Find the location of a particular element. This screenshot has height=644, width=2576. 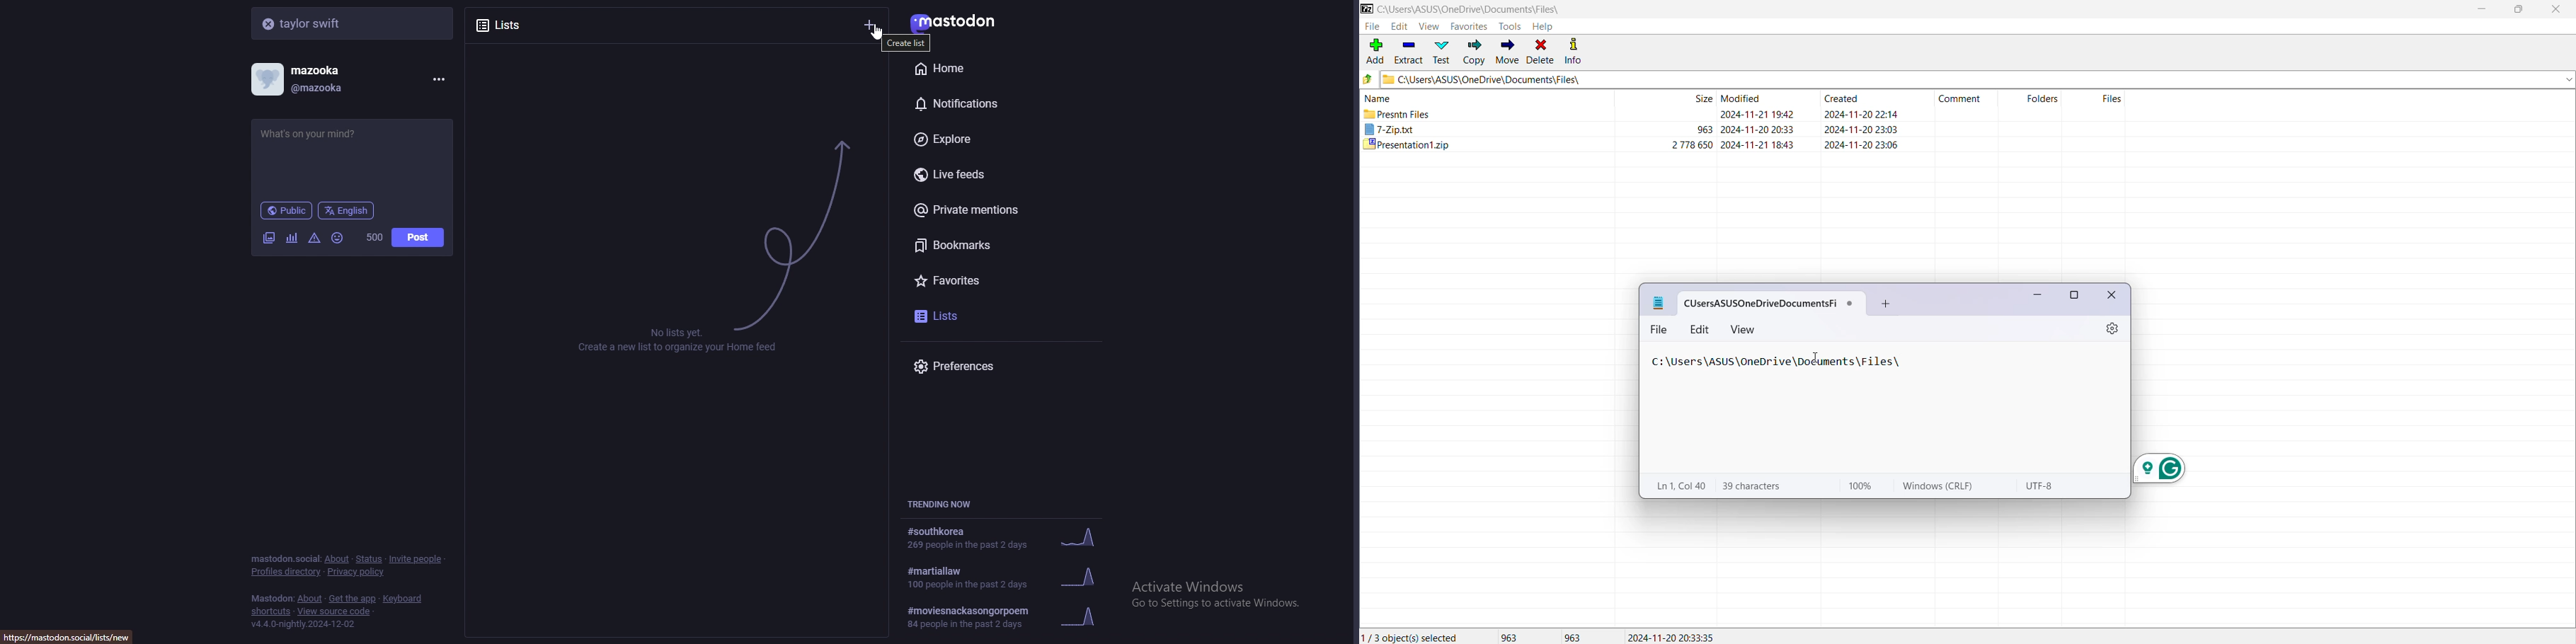

audience is located at coordinates (286, 210).